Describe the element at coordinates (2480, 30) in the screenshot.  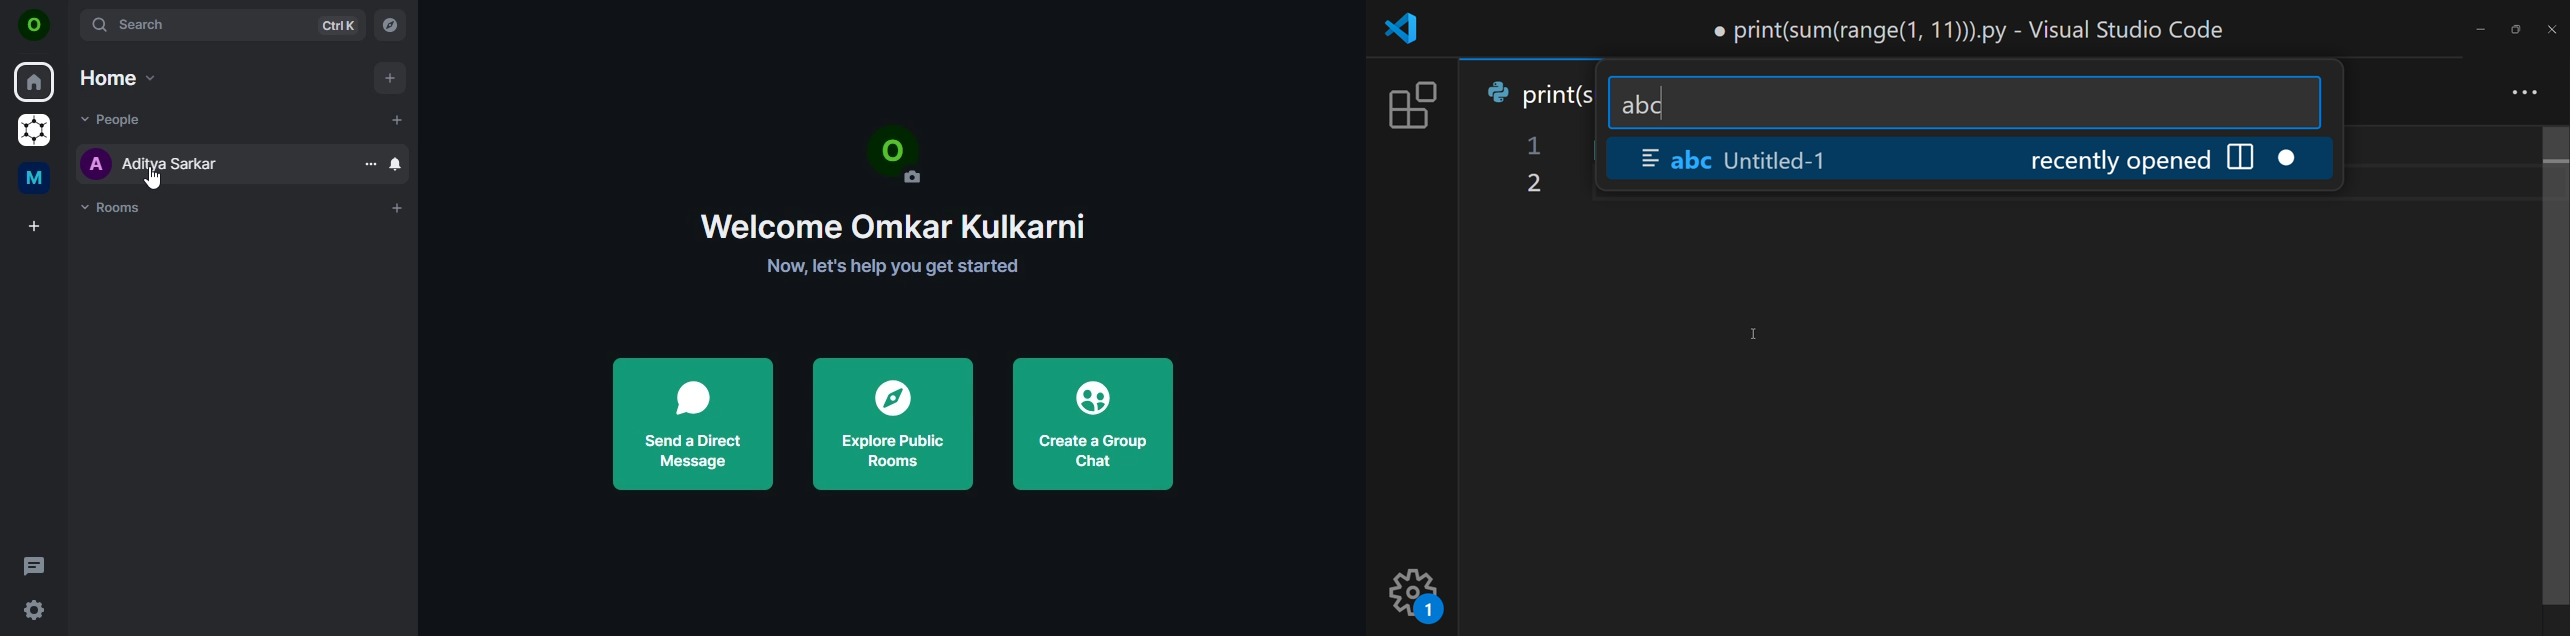
I see `minimize` at that location.